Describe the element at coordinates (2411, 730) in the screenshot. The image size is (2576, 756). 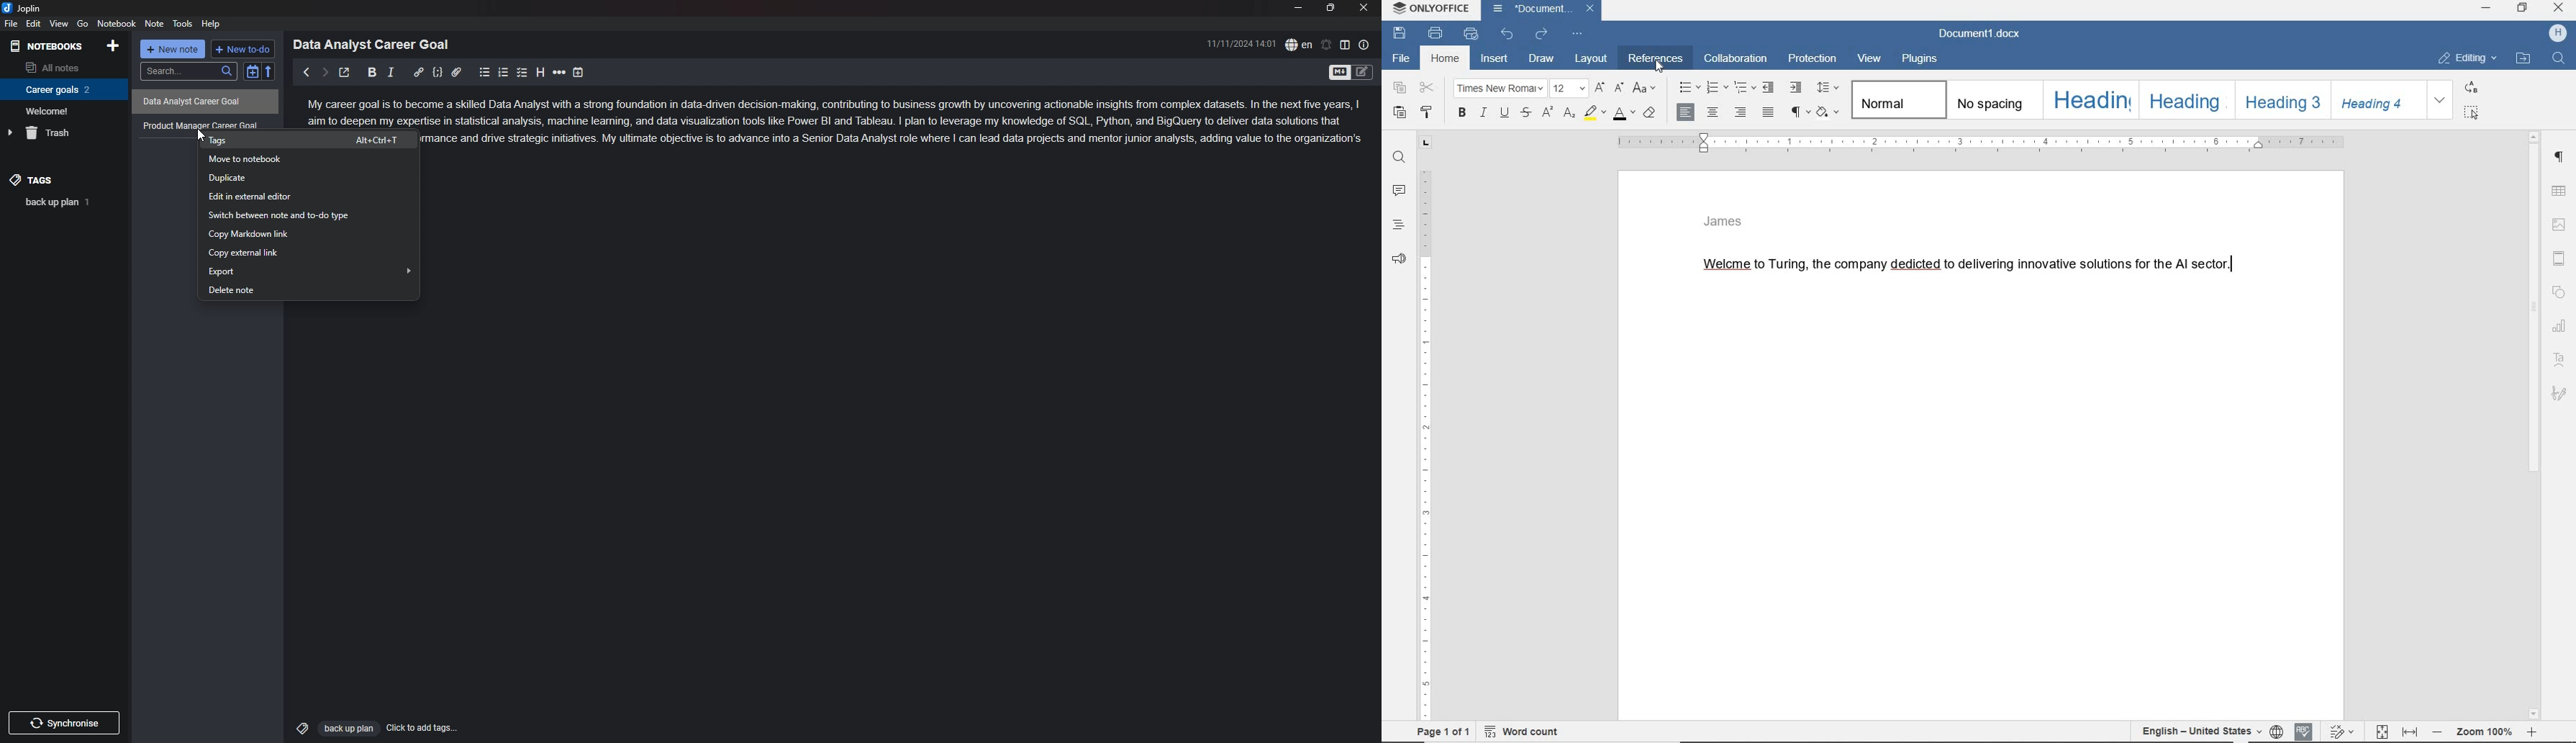
I see `fit to width` at that location.